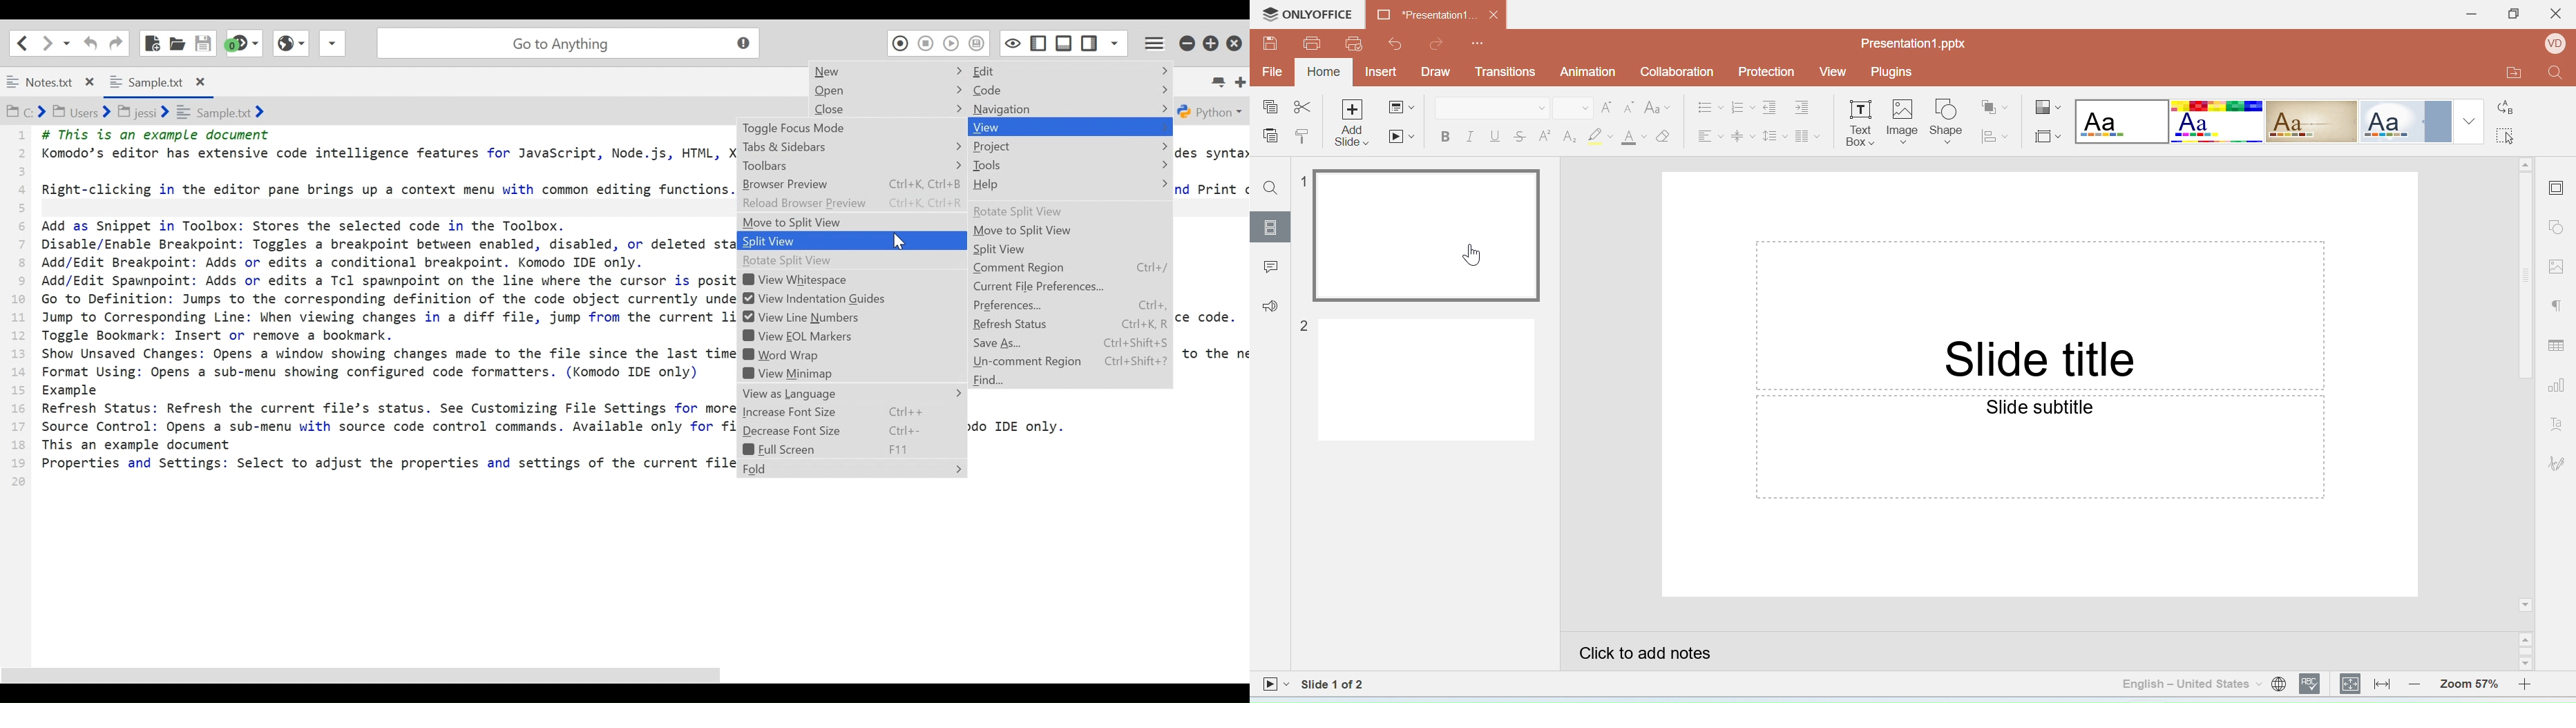 The image size is (2576, 728). What do you see at coordinates (2505, 74) in the screenshot?
I see `Open file location` at bounding box center [2505, 74].